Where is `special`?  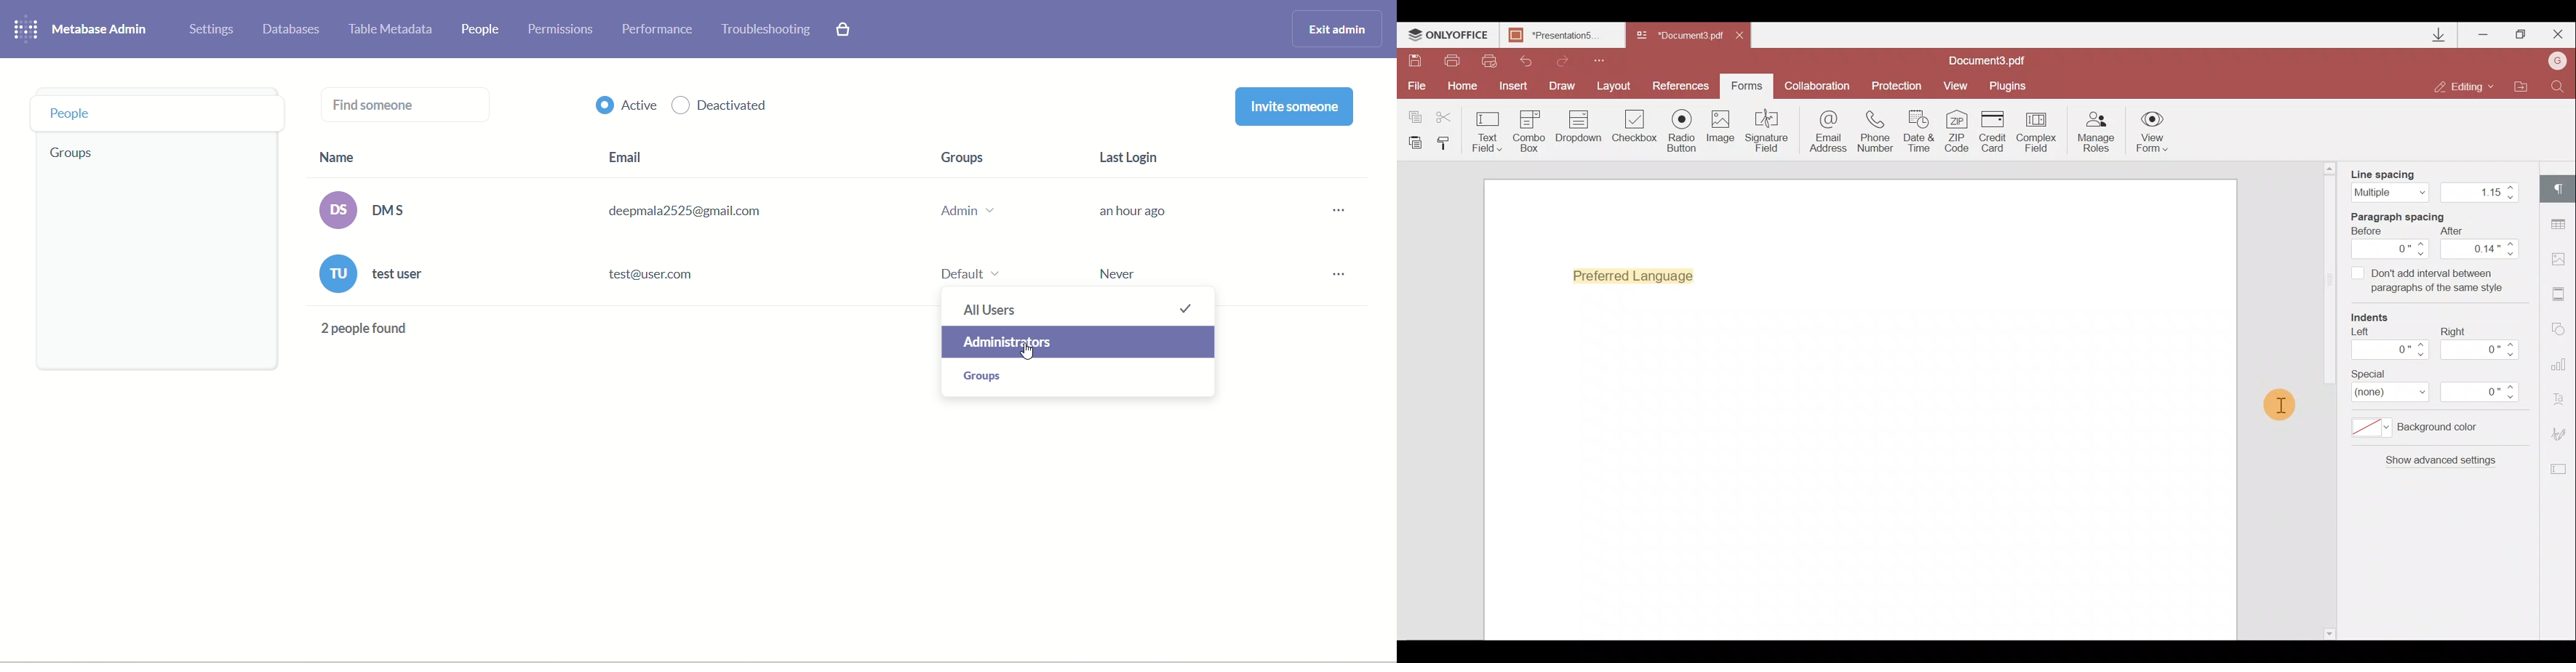 special is located at coordinates (2367, 373).